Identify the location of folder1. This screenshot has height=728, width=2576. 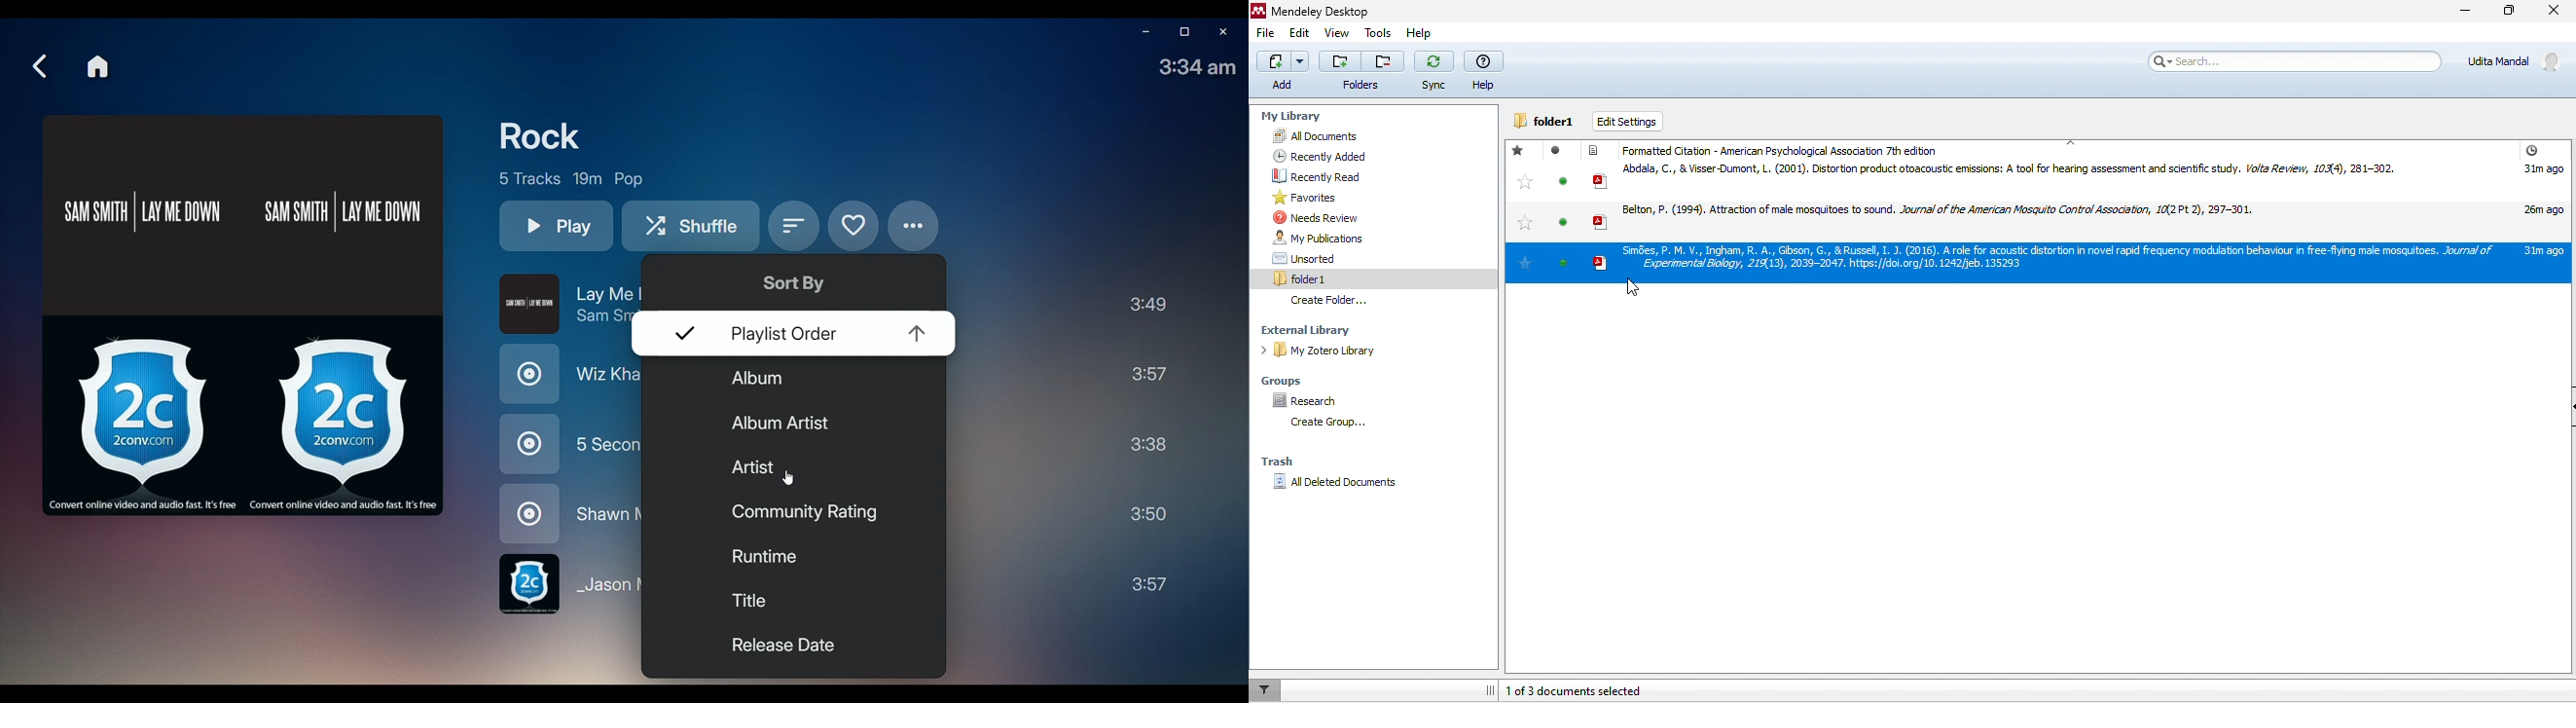
(1546, 121).